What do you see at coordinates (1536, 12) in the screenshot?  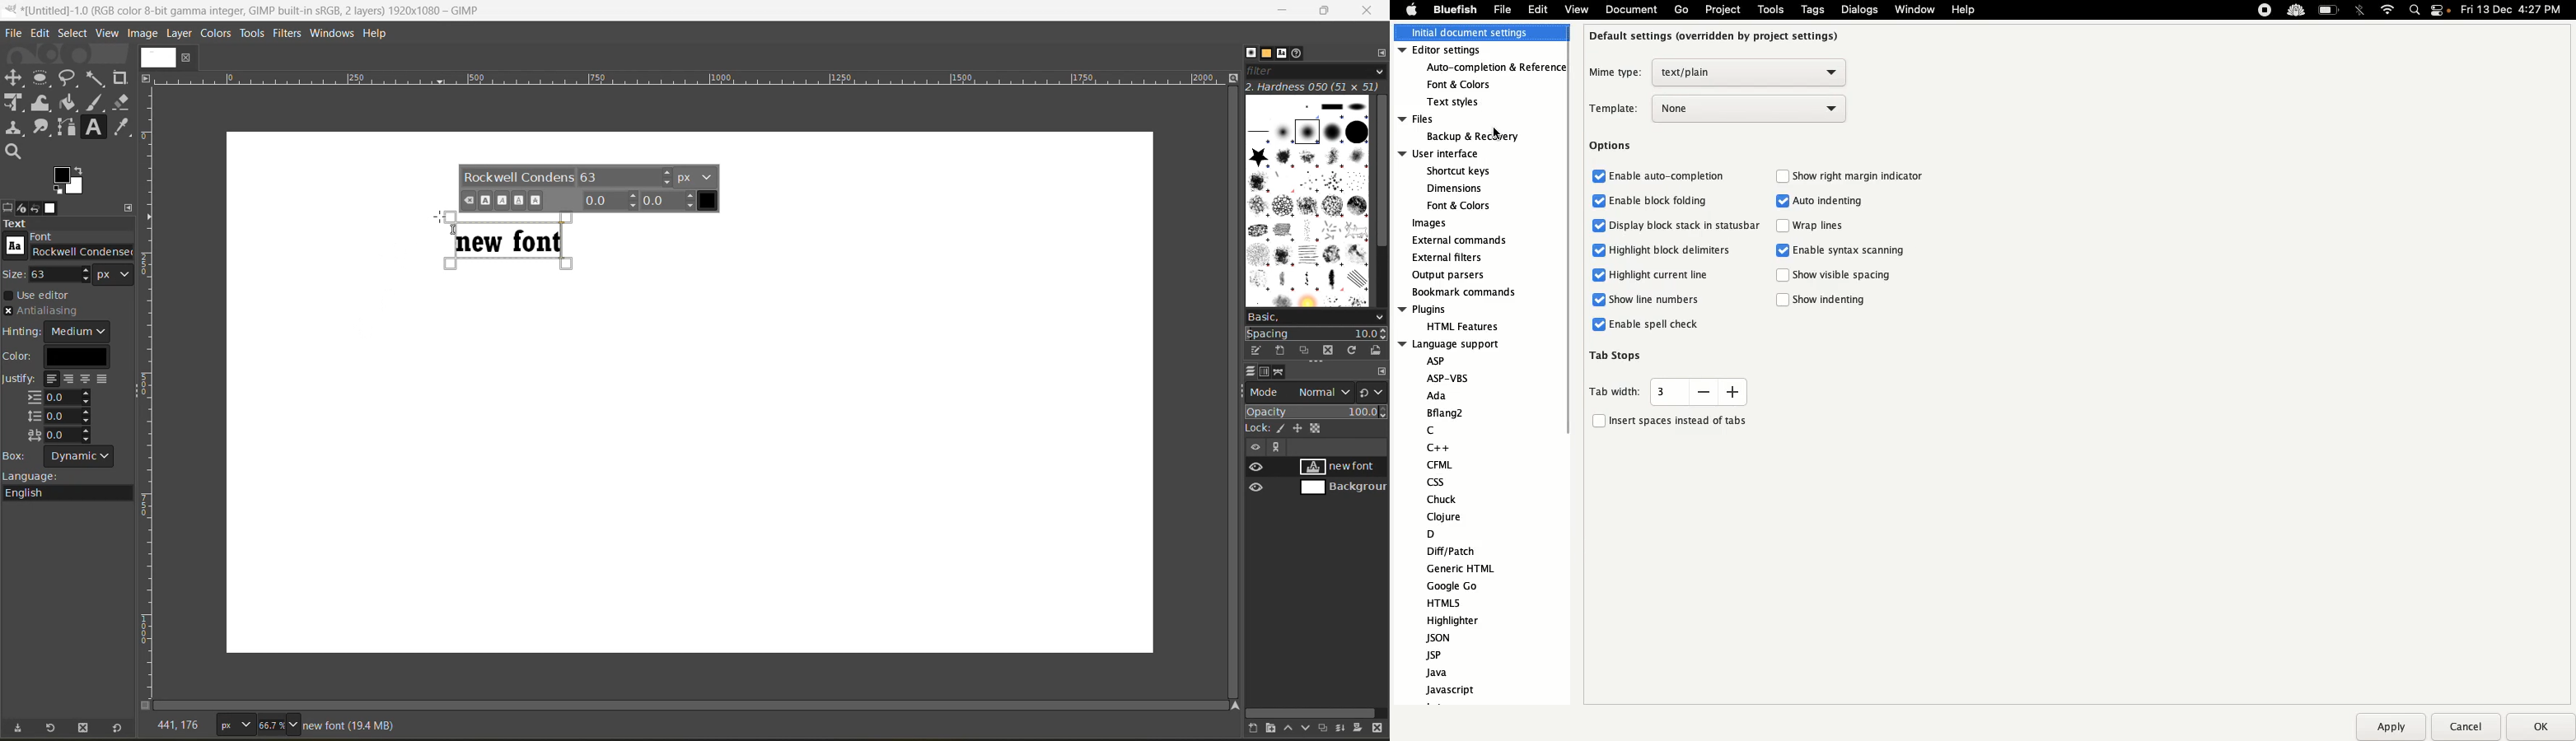 I see `Edit` at bounding box center [1536, 12].